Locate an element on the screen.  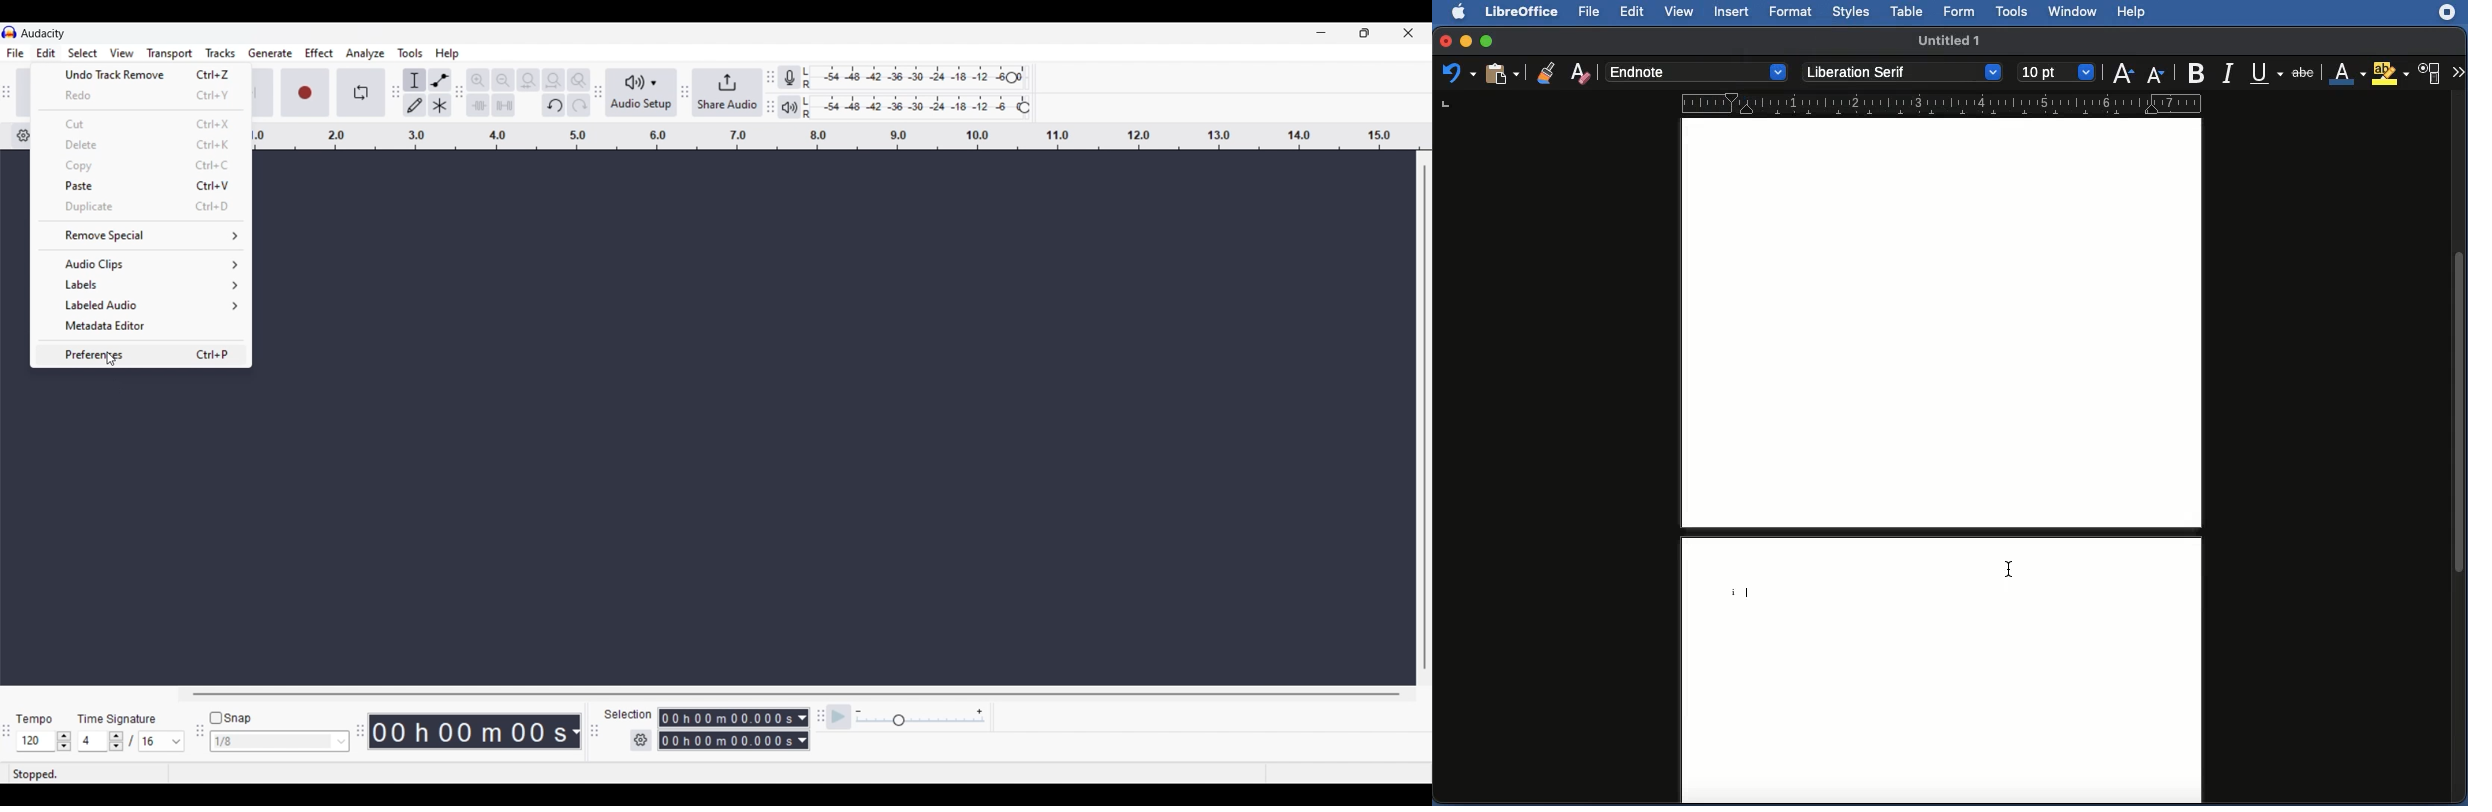
Zoom out is located at coordinates (503, 80).